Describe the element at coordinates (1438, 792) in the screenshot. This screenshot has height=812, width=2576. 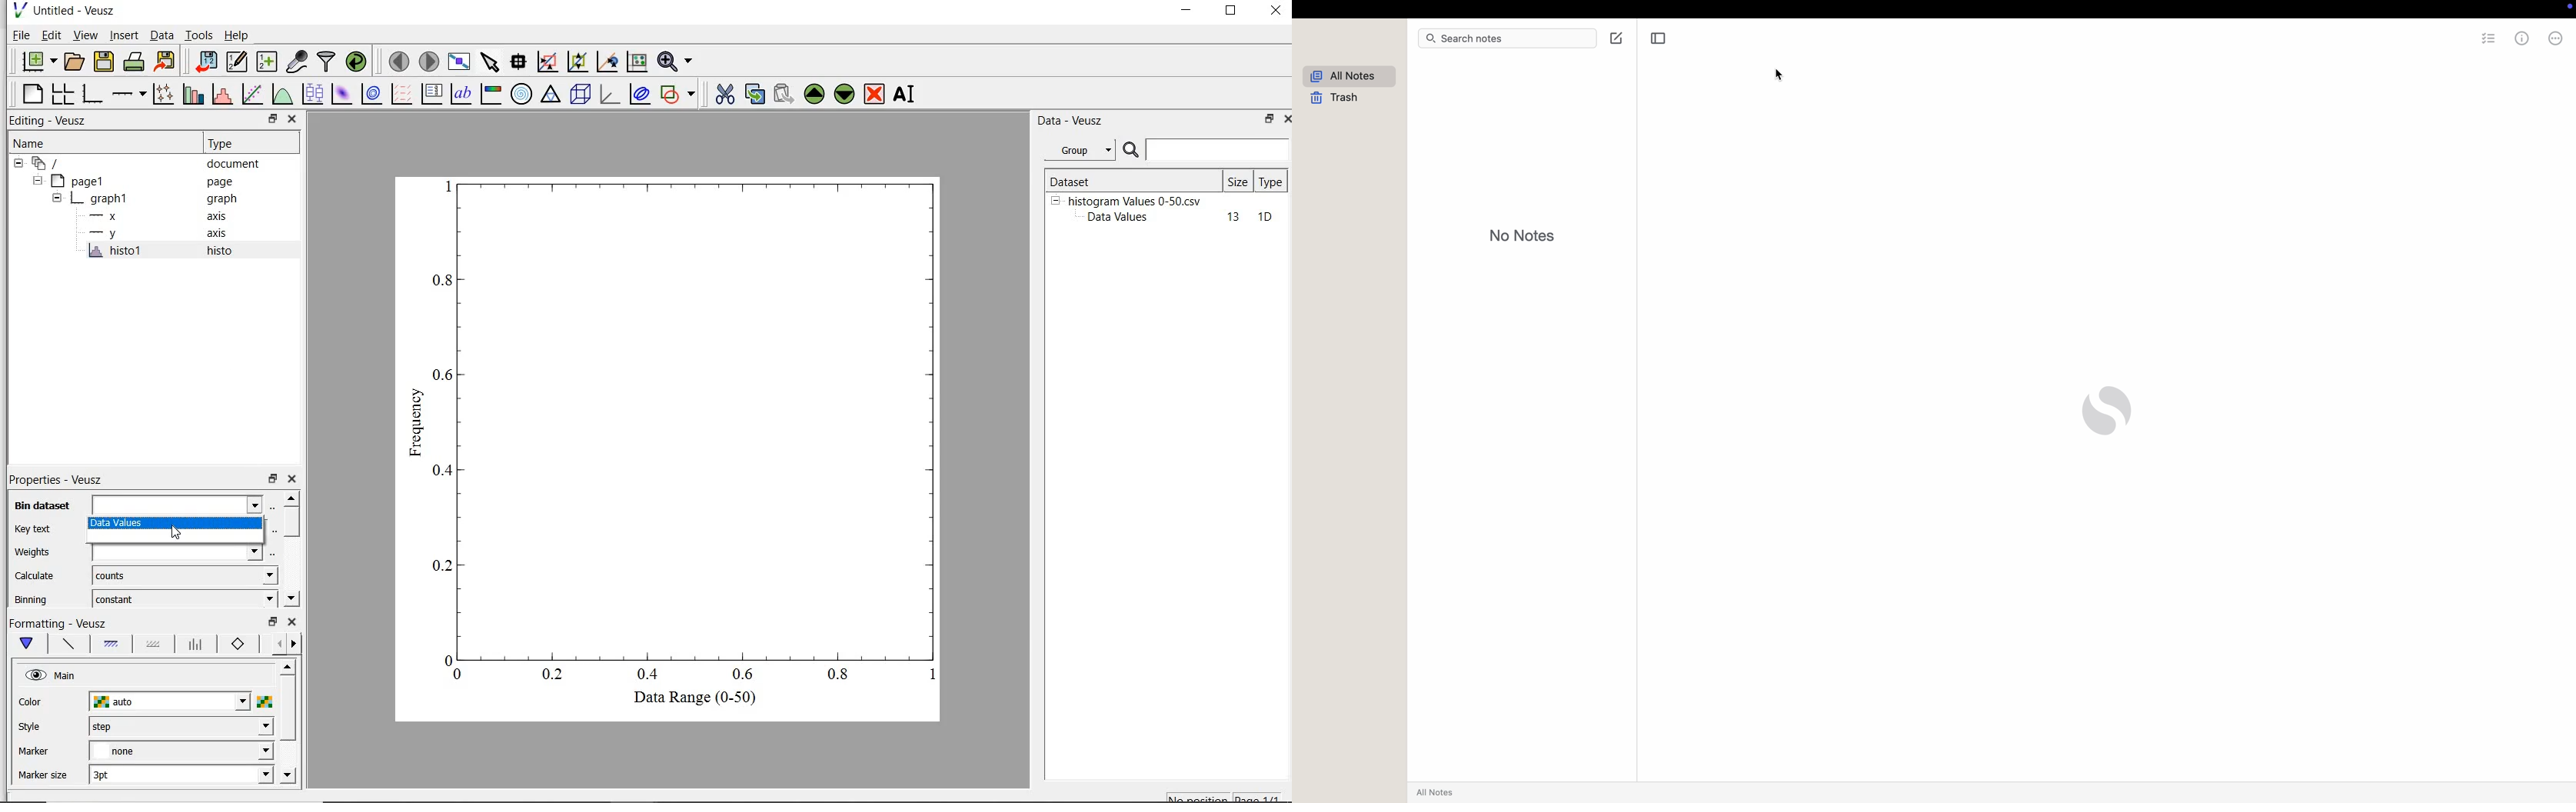
I see `all notes` at that location.